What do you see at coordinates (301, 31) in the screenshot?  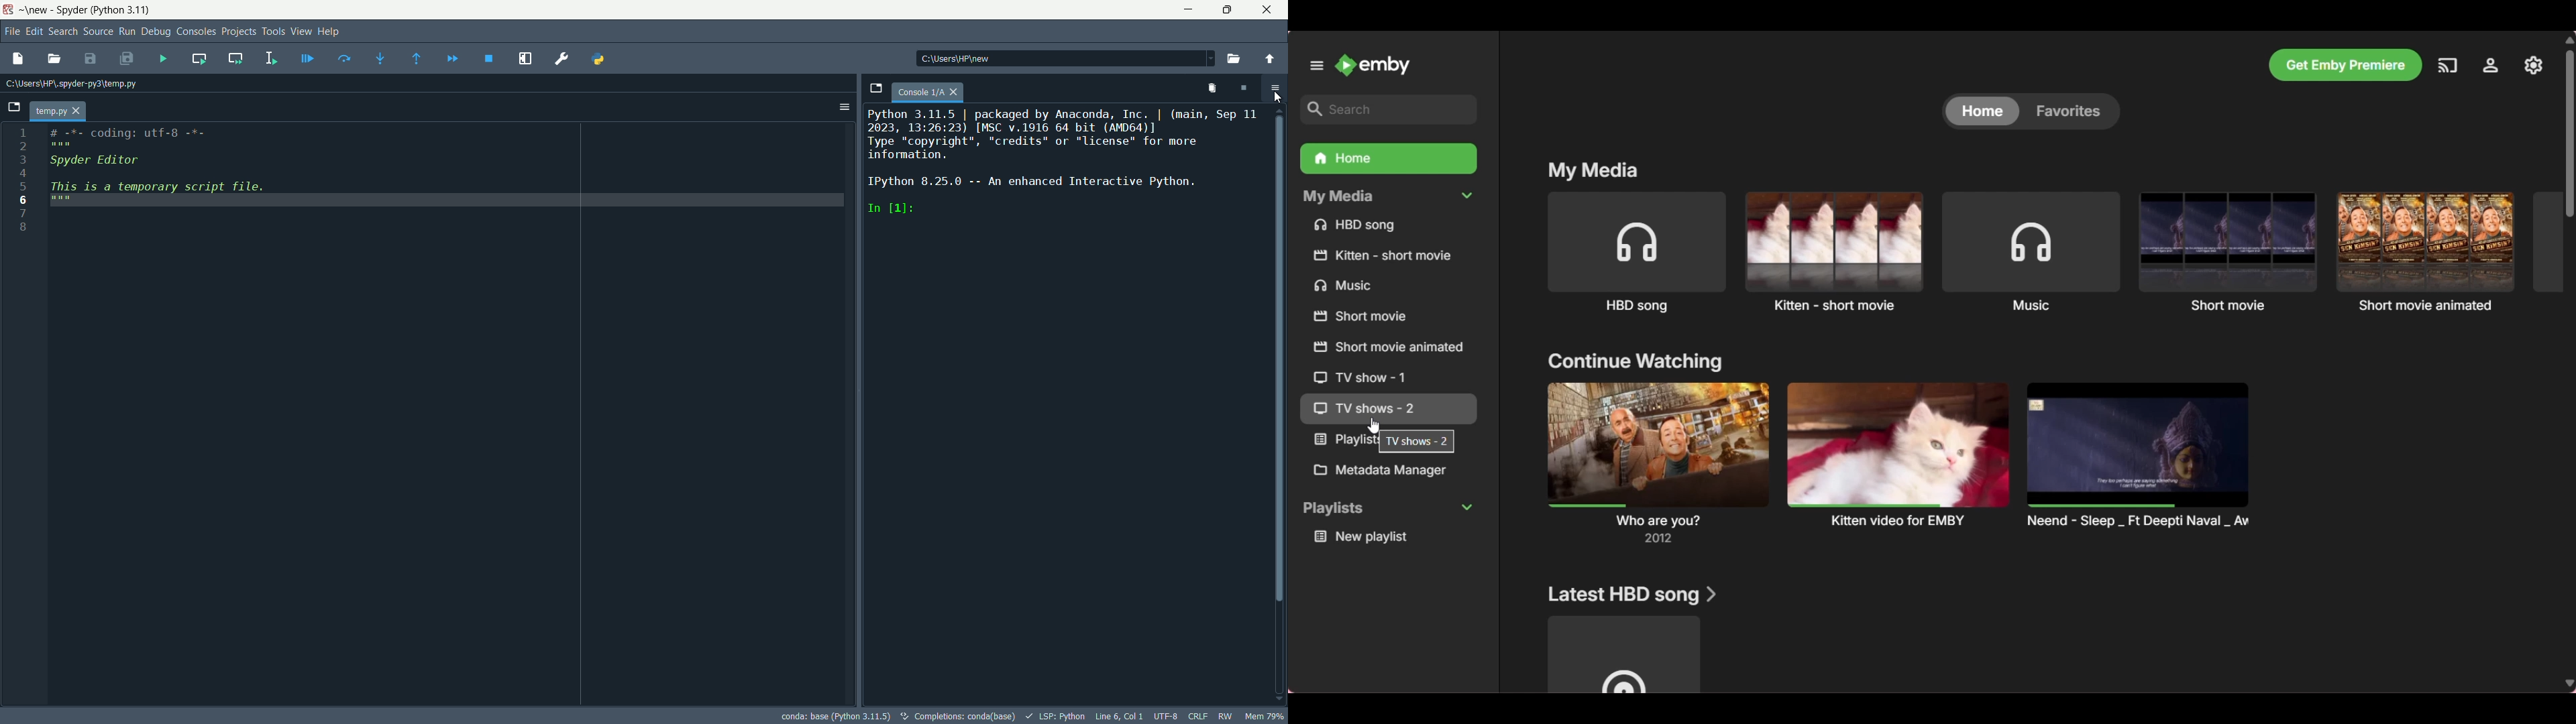 I see `view menu` at bounding box center [301, 31].